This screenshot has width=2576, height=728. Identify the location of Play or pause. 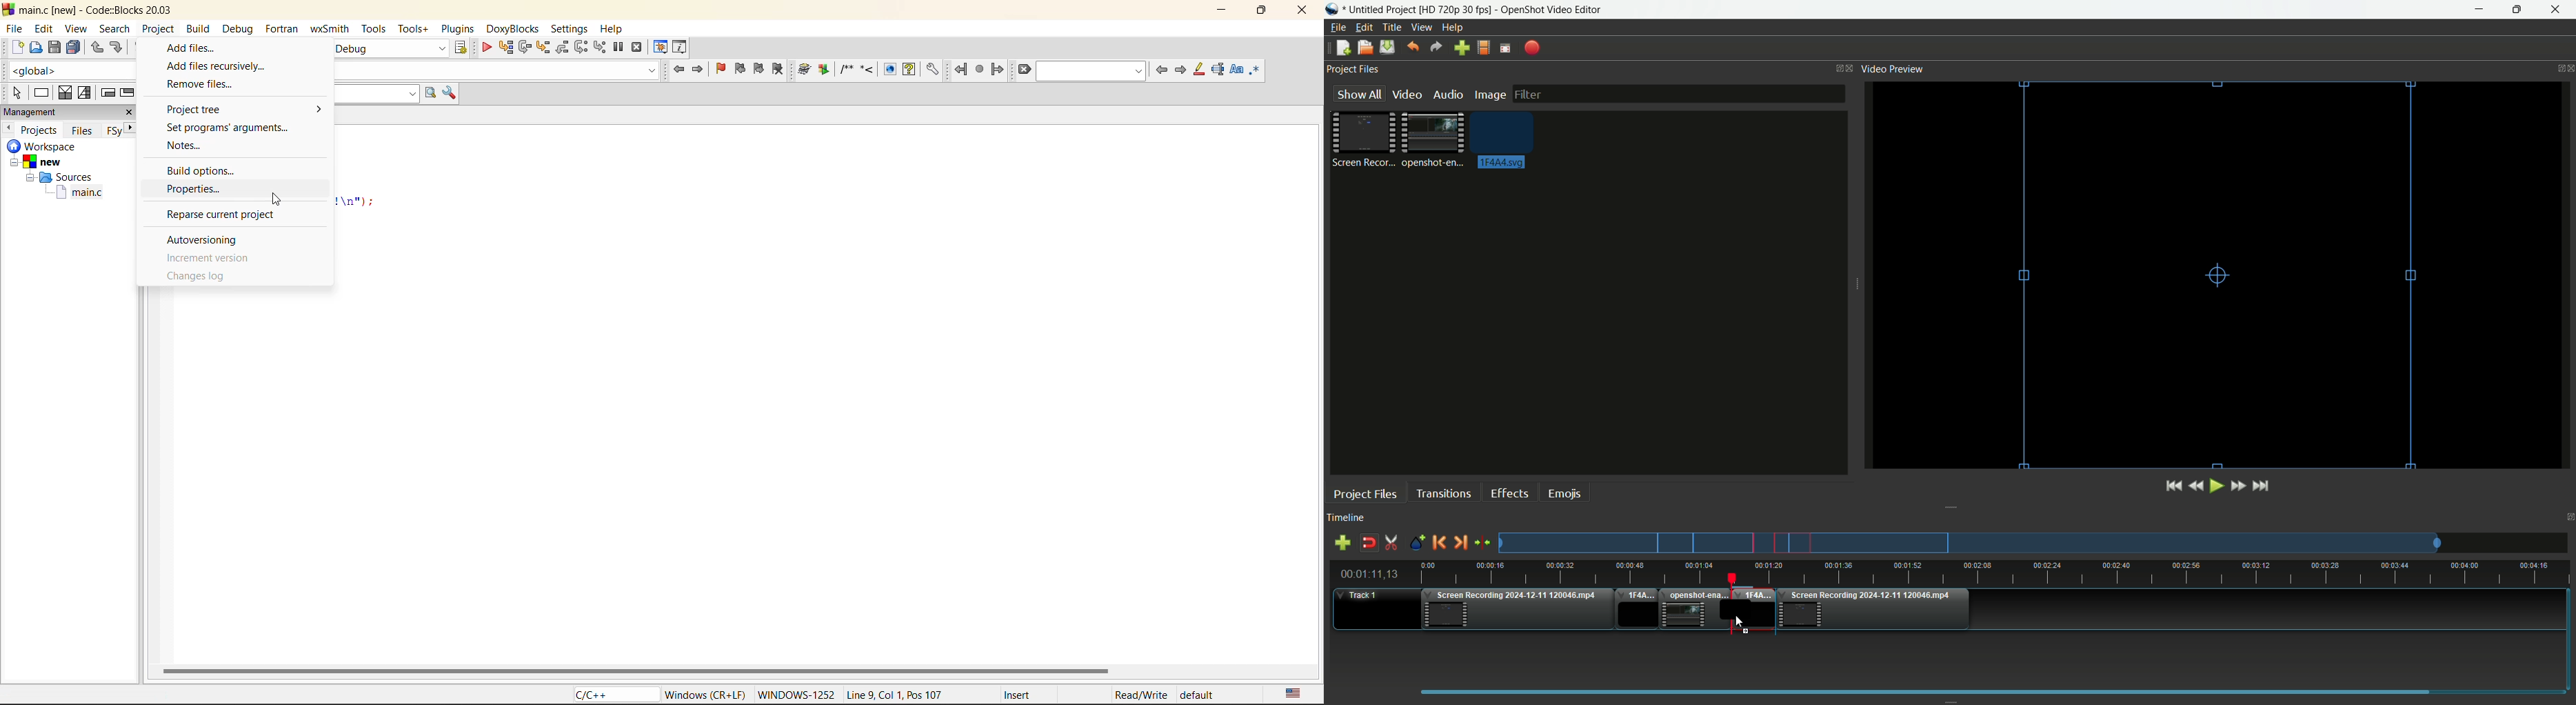
(2218, 486).